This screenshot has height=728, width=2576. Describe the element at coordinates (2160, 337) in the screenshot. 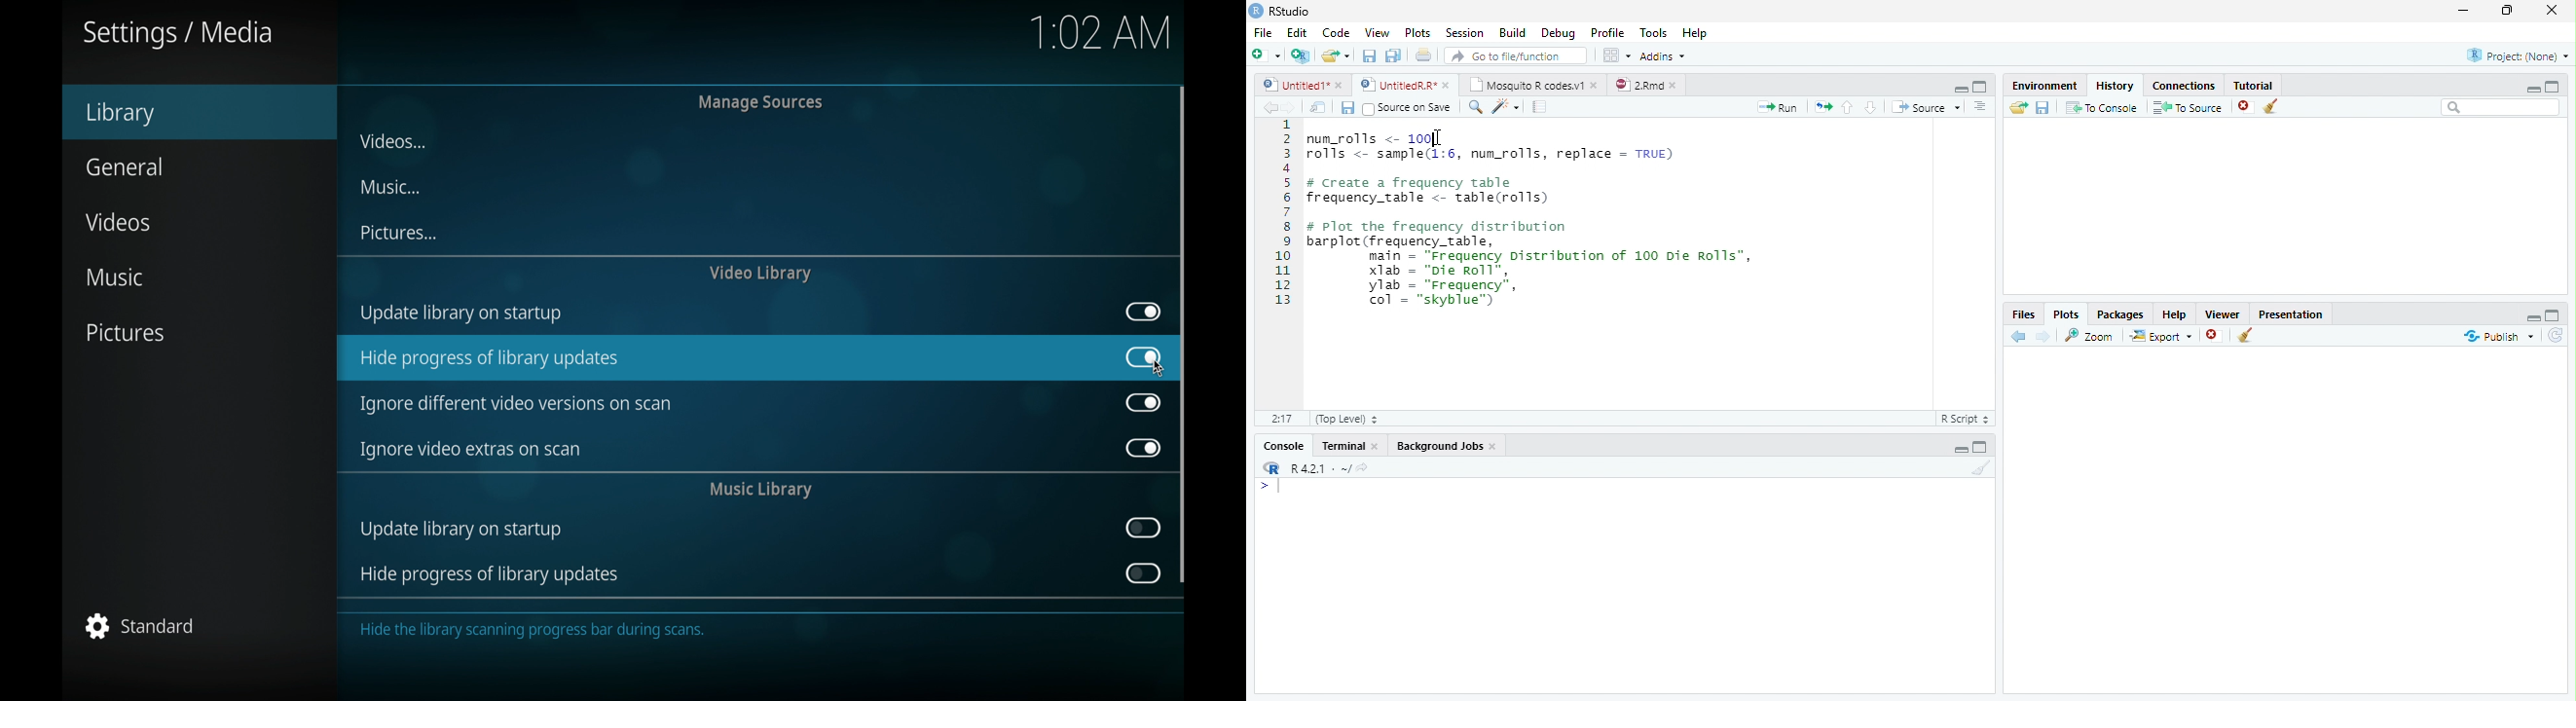

I see `Export` at that location.